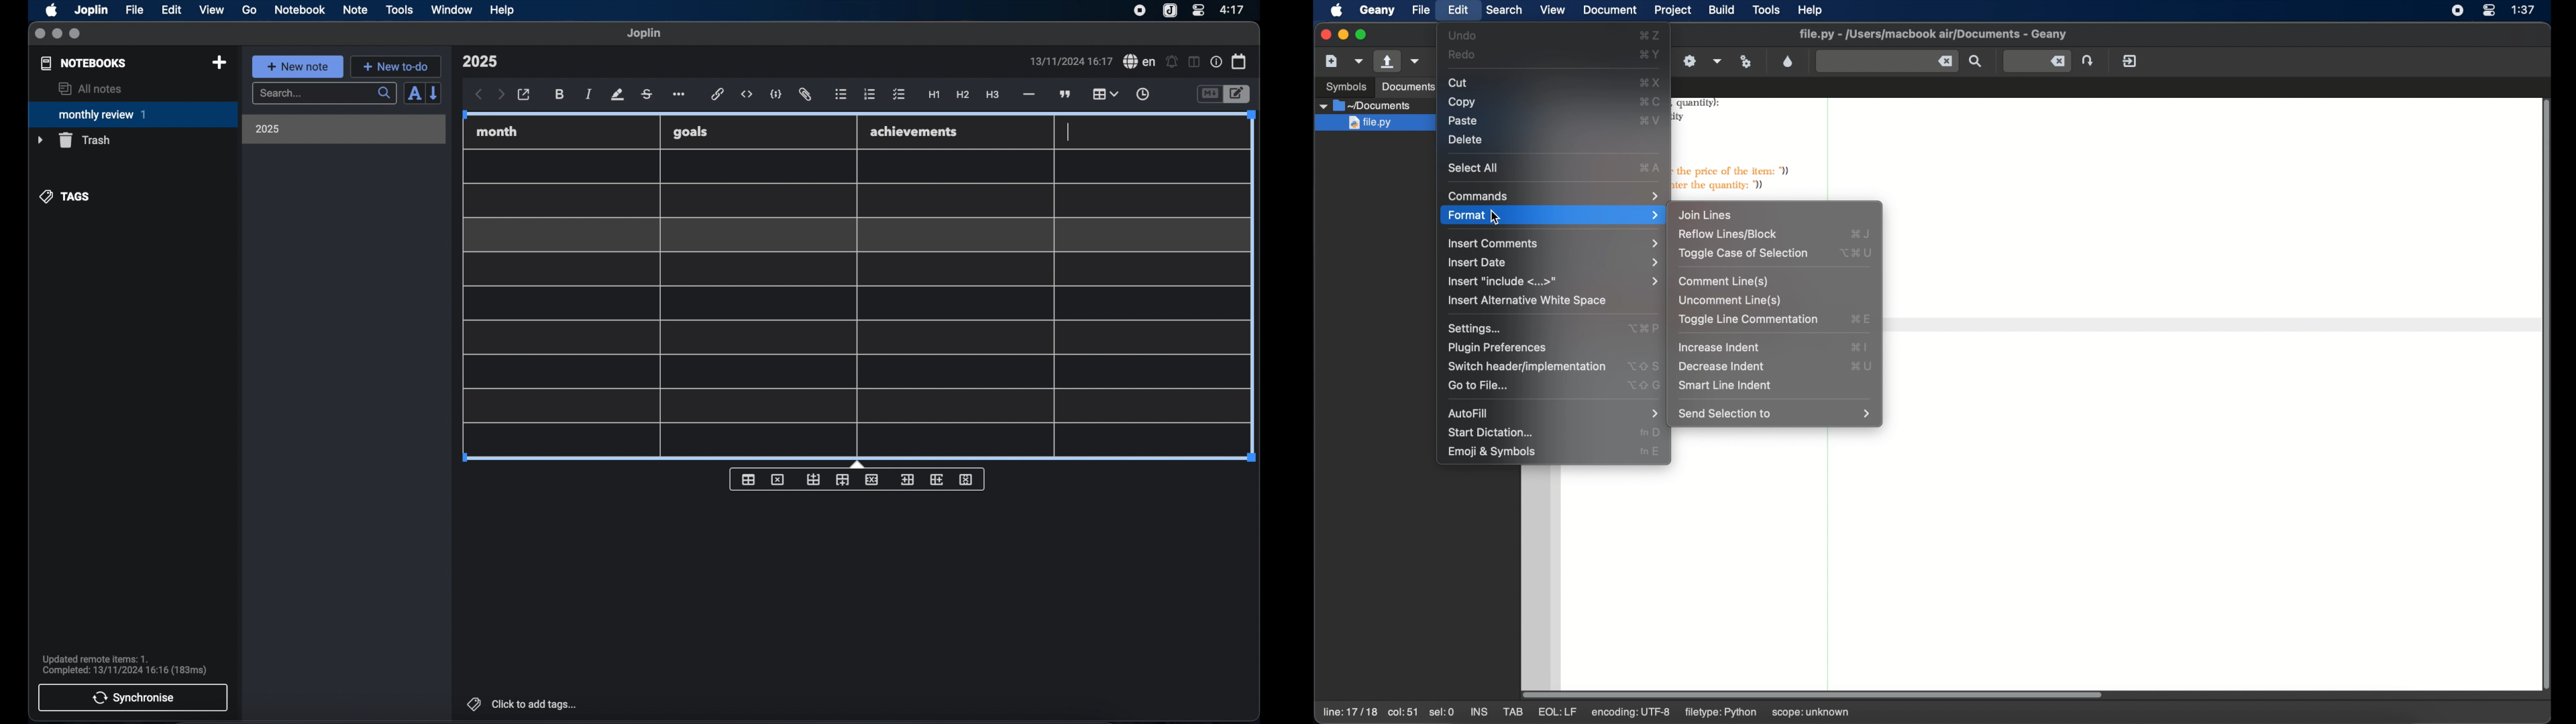  Describe the element at coordinates (1240, 61) in the screenshot. I see `calendar` at that location.